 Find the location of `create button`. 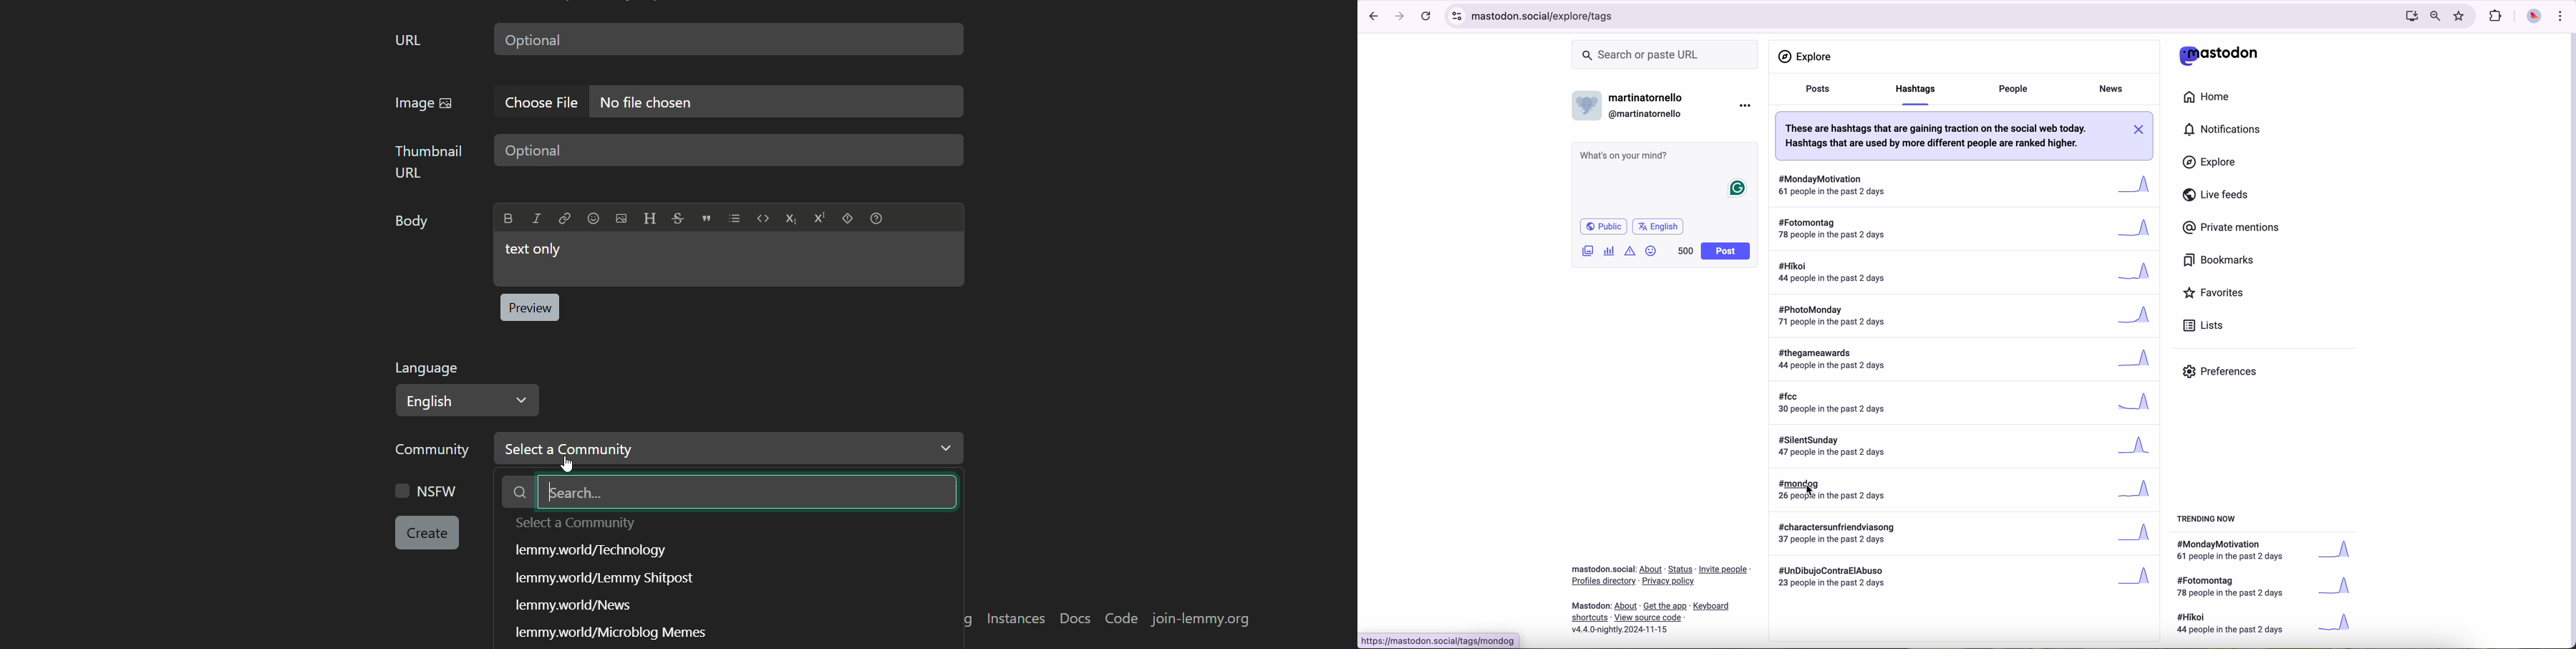

create button is located at coordinates (427, 533).